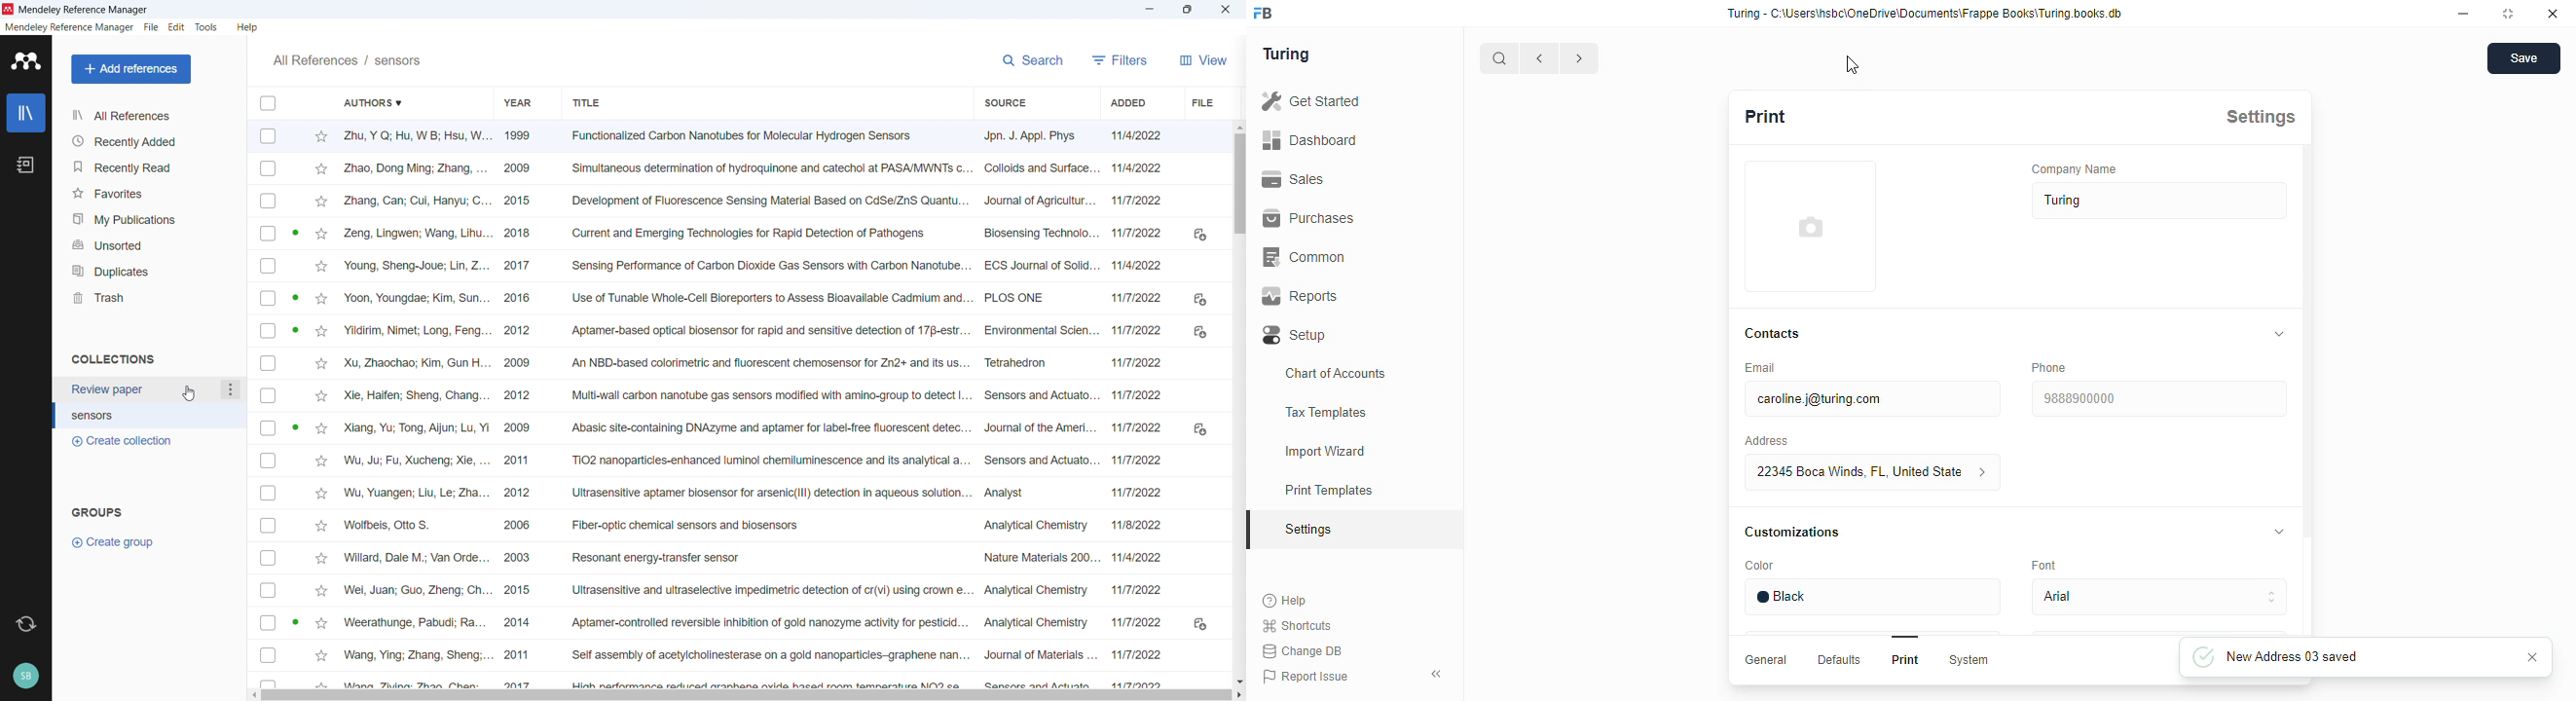 The image size is (2576, 728). Describe the element at coordinates (1263, 13) in the screenshot. I see `FB-logo` at that location.